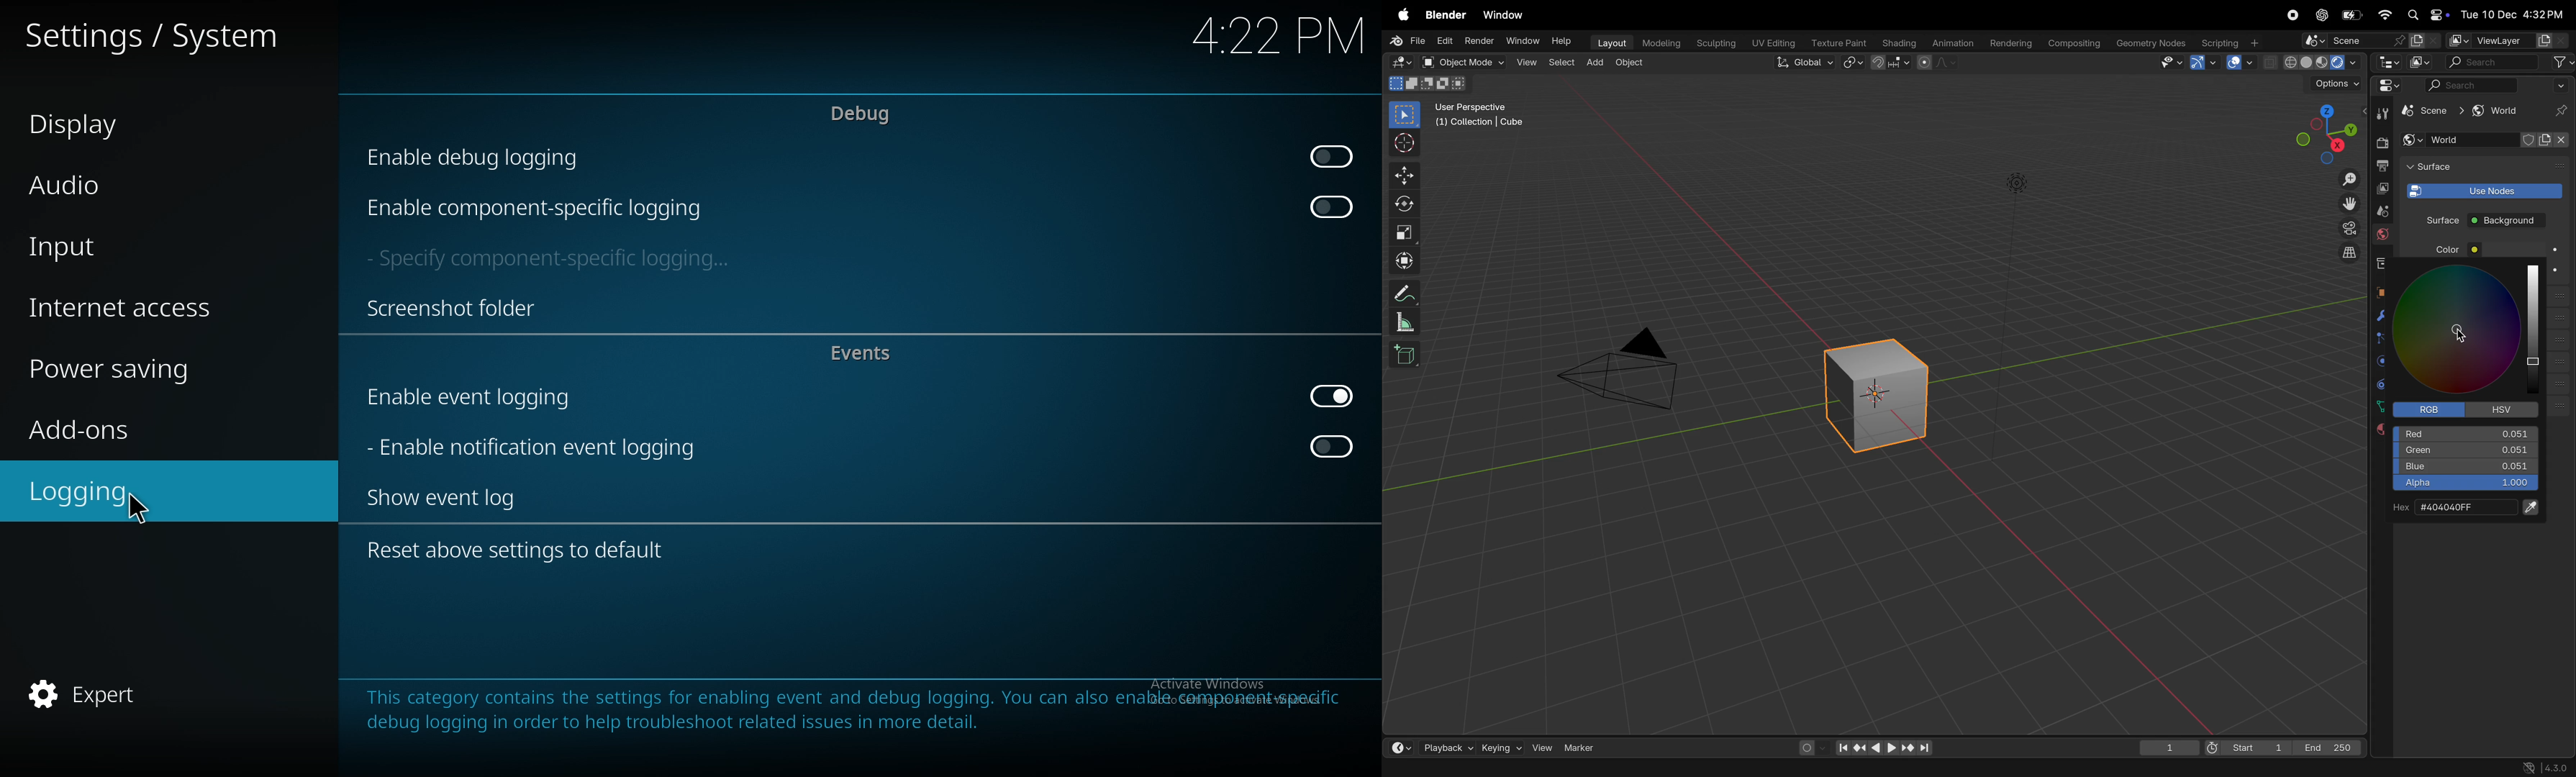  Describe the element at coordinates (1264, 37) in the screenshot. I see `time` at that location.